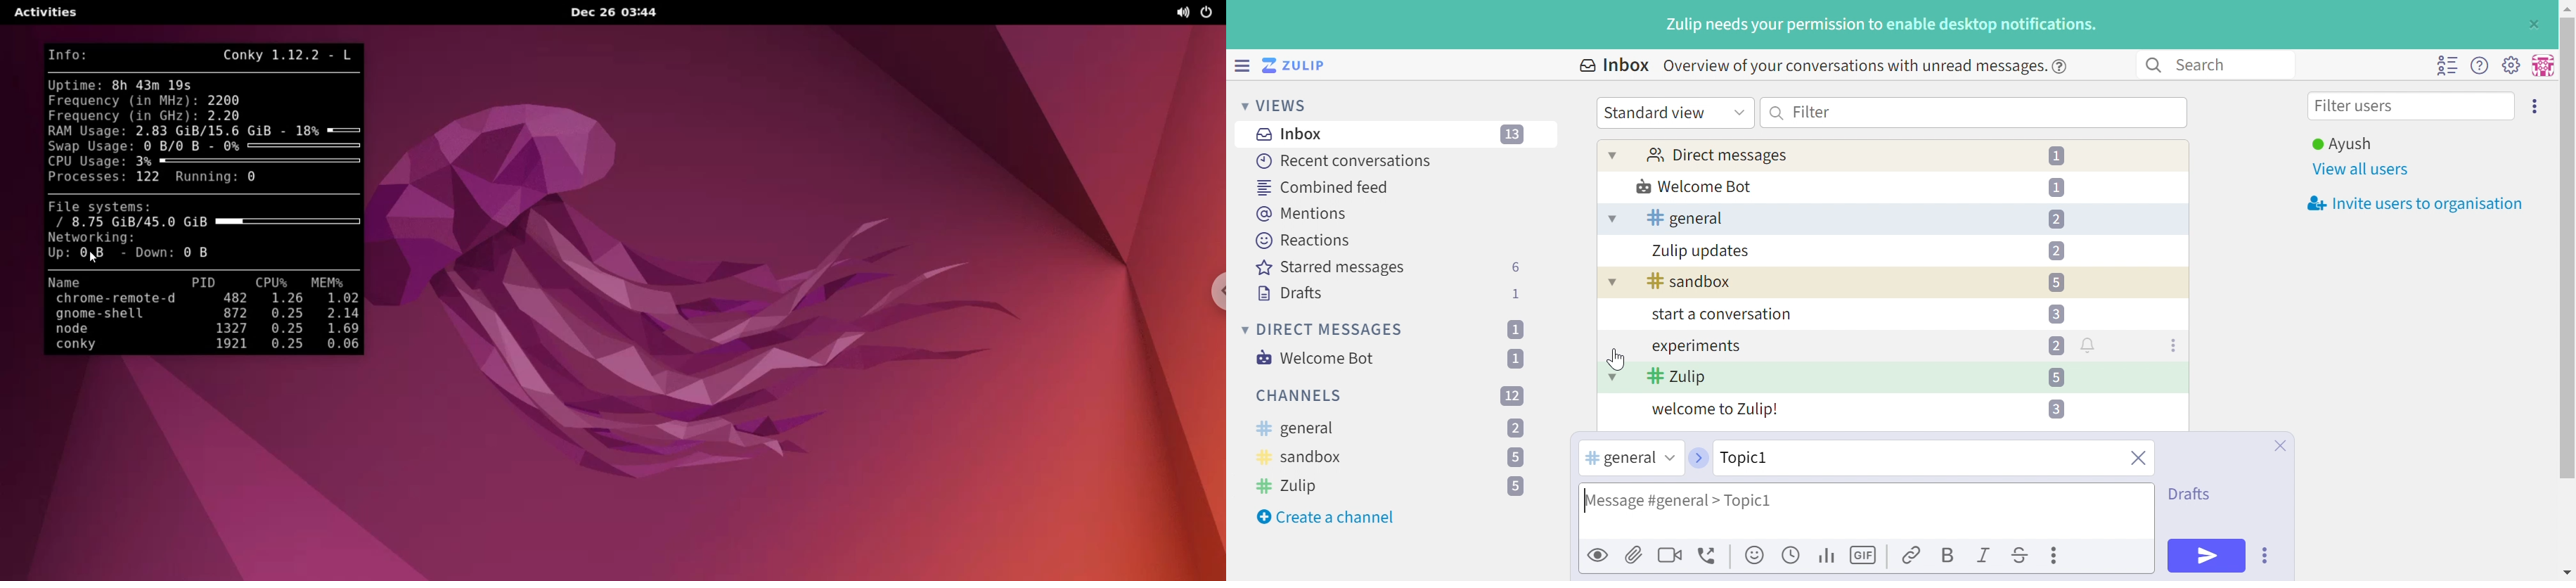  Describe the element at coordinates (2566, 7) in the screenshot. I see `move up` at that location.